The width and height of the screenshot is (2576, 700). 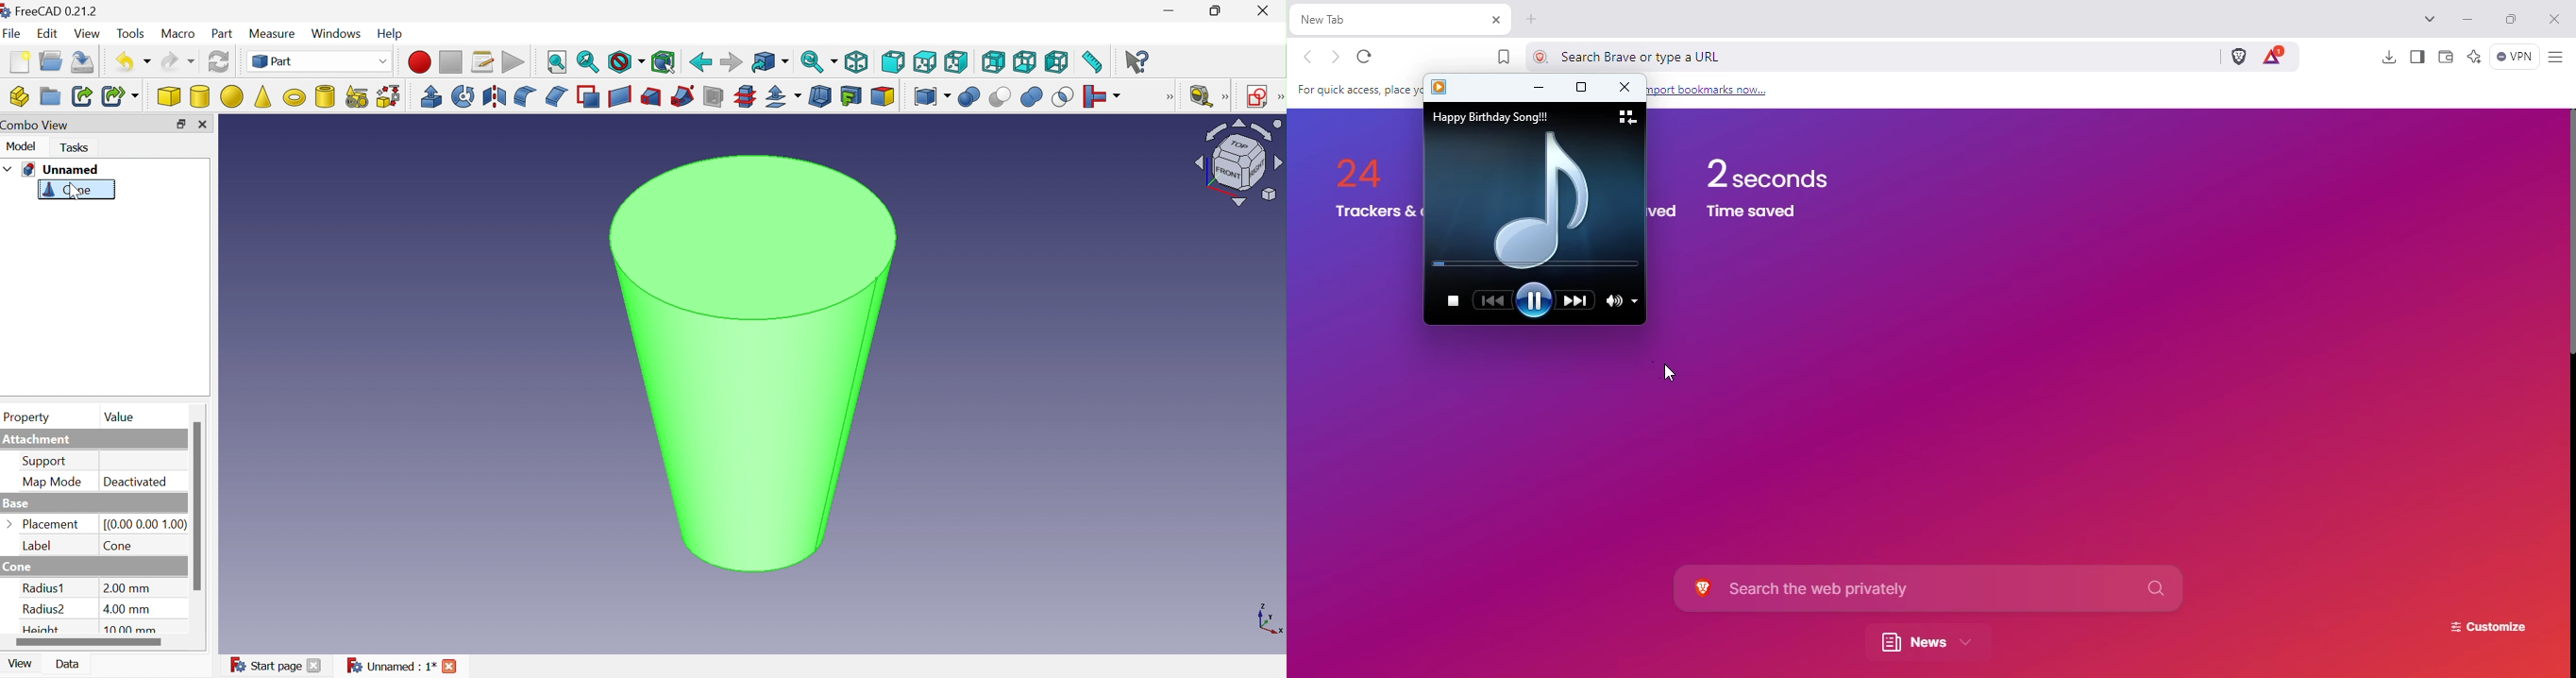 What do you see at coordinates (46, 462) in the screenshot?
I see `Support` at bounding box center [46, 462].